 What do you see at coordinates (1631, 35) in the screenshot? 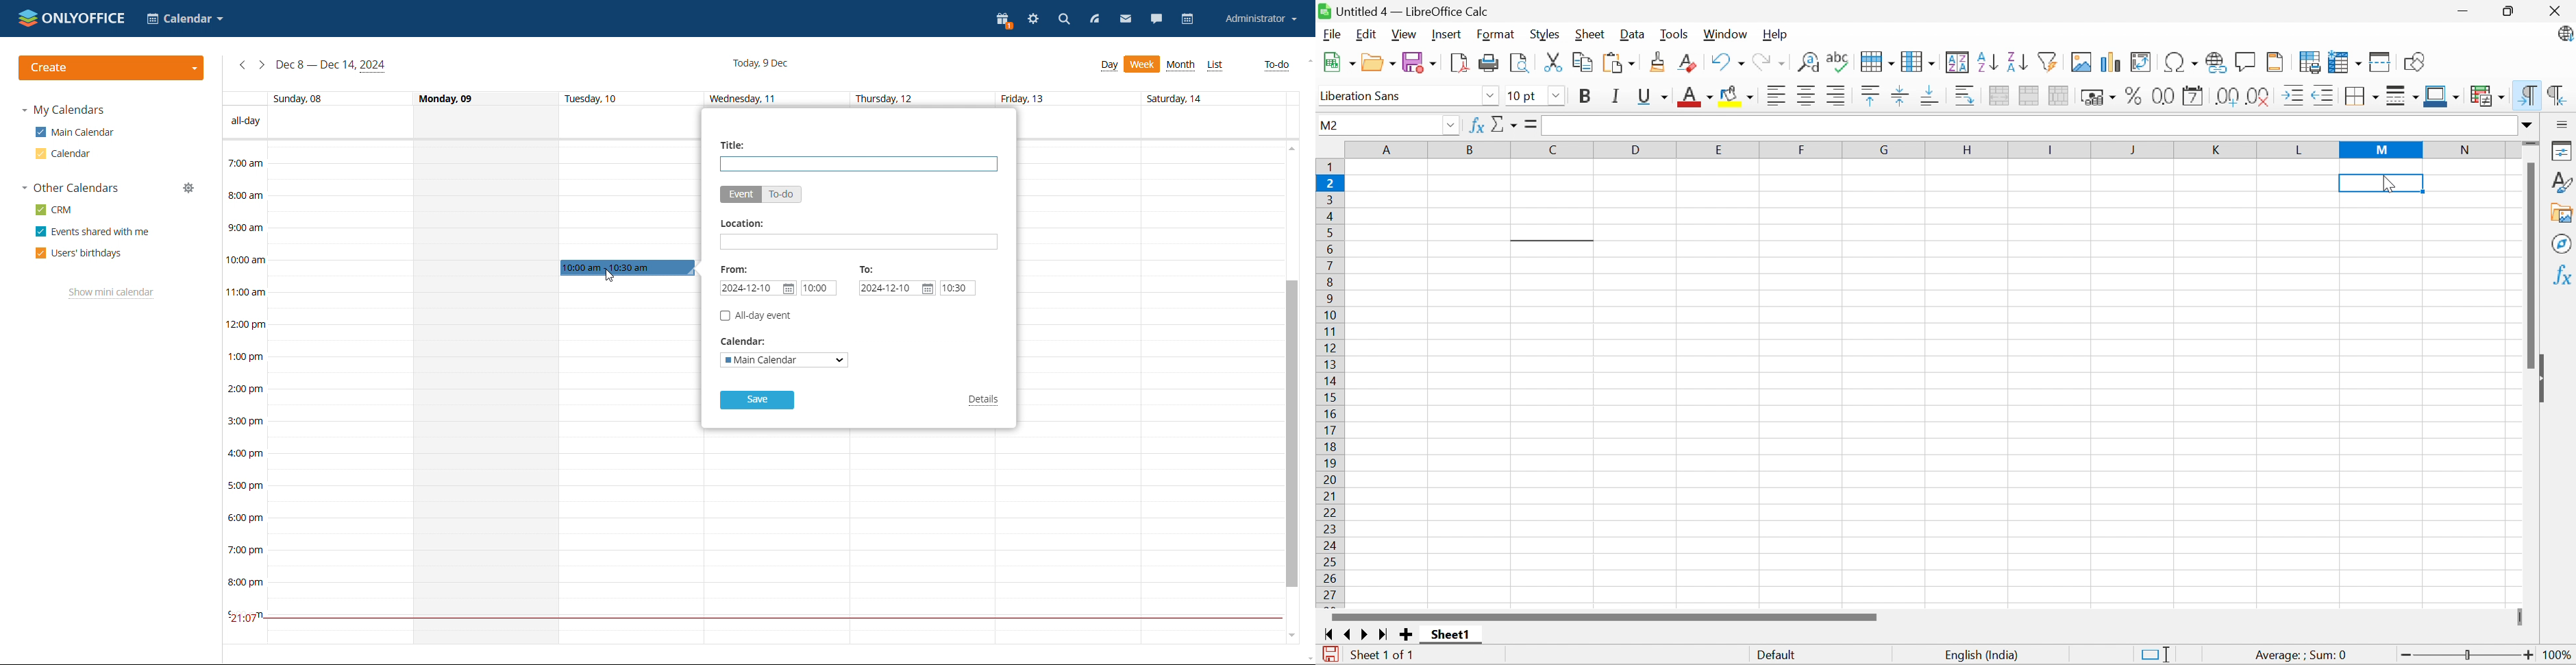
I see `Data` at bounding box center [1631, 35].